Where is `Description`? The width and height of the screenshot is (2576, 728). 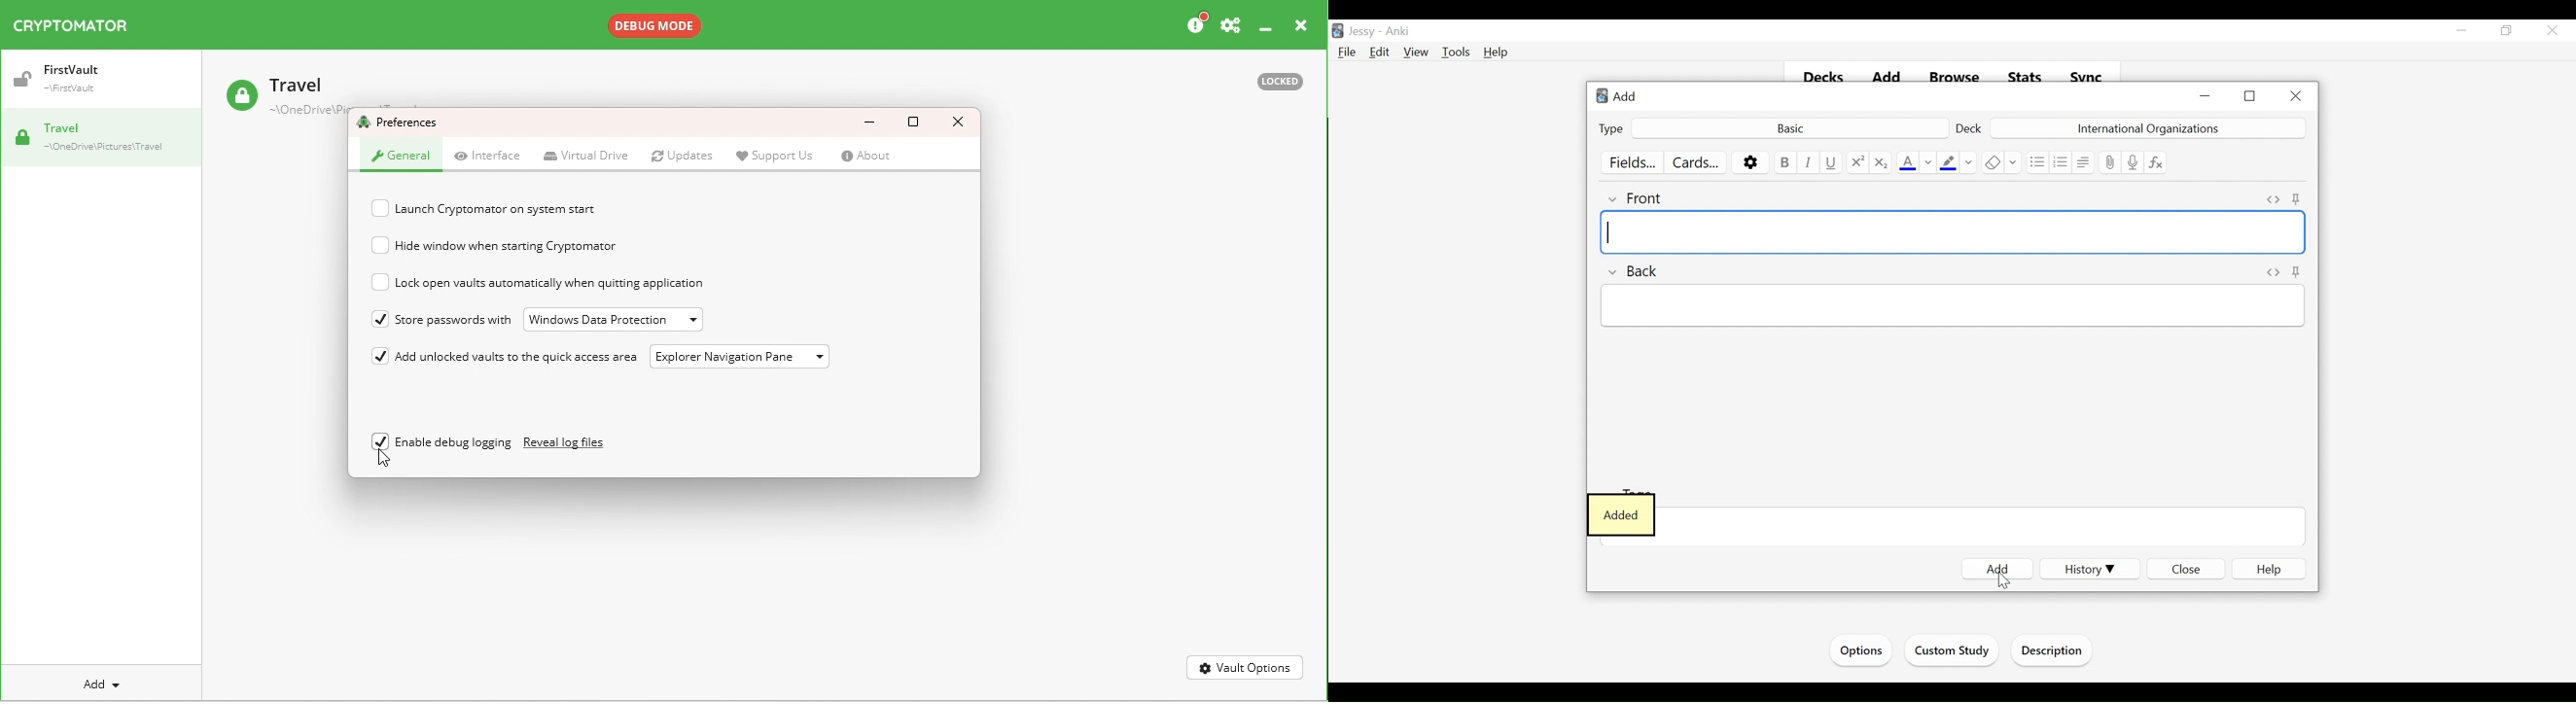
Description is located at coordinates (2054, 653).